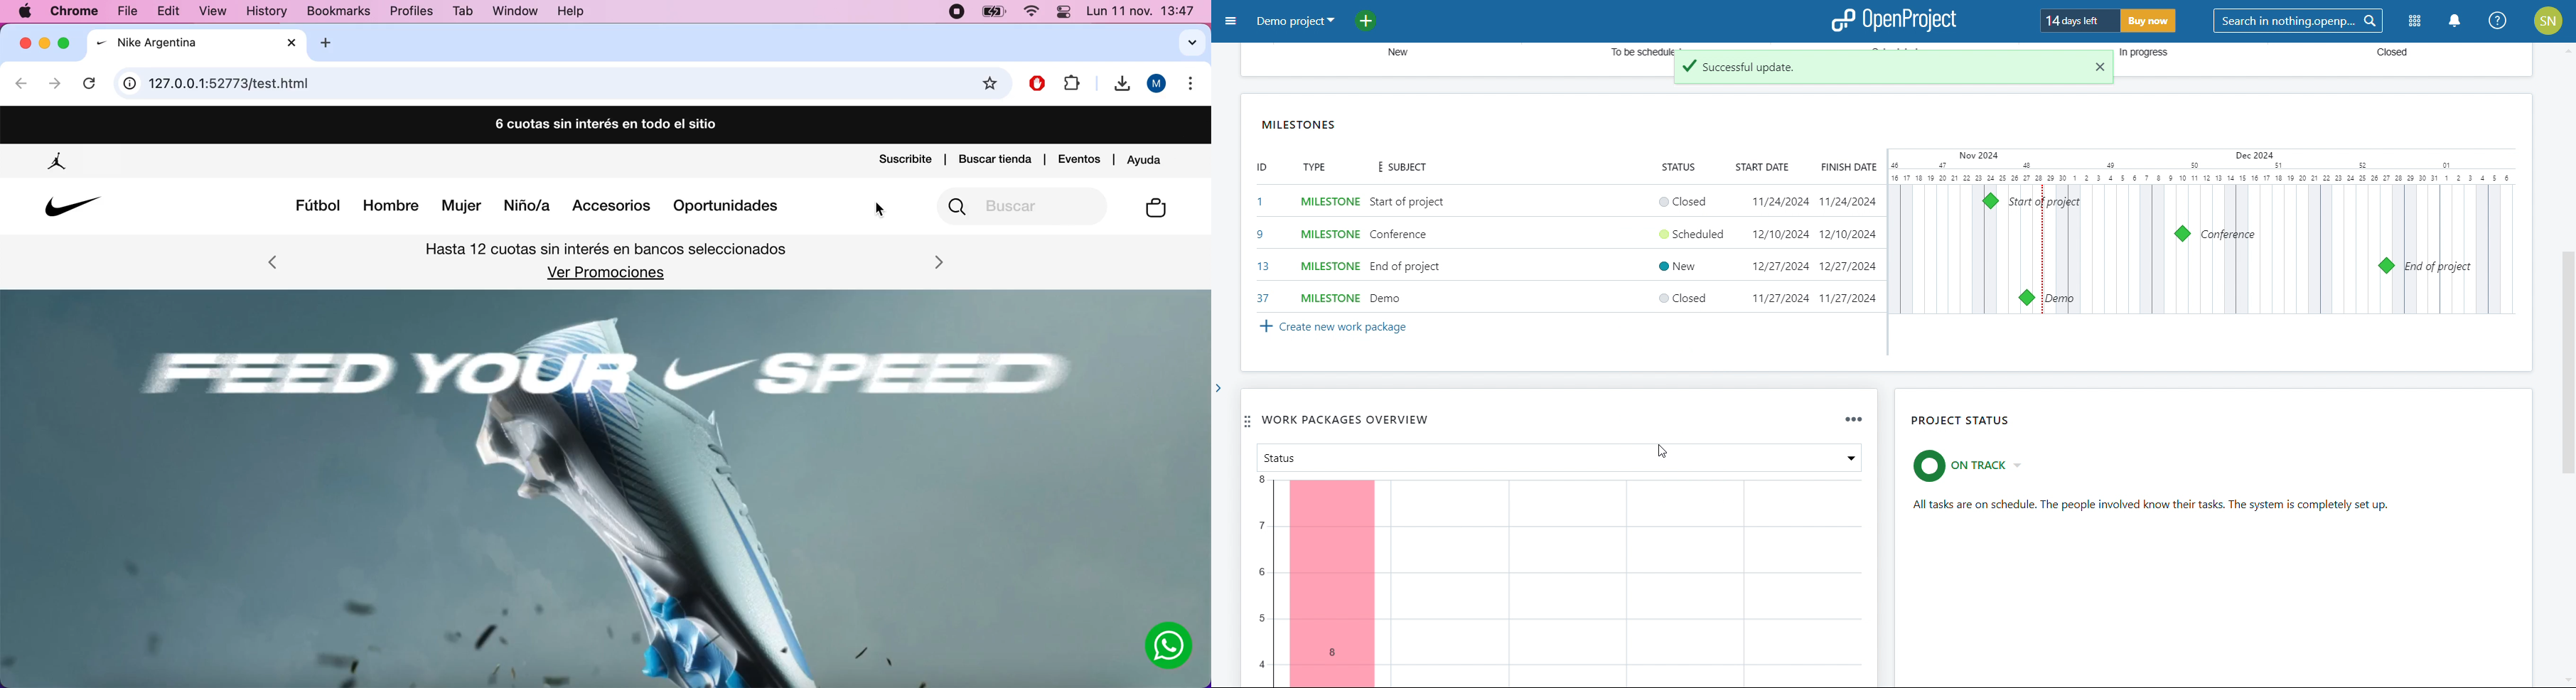  I want to click on In progress, so click(2154, 53).